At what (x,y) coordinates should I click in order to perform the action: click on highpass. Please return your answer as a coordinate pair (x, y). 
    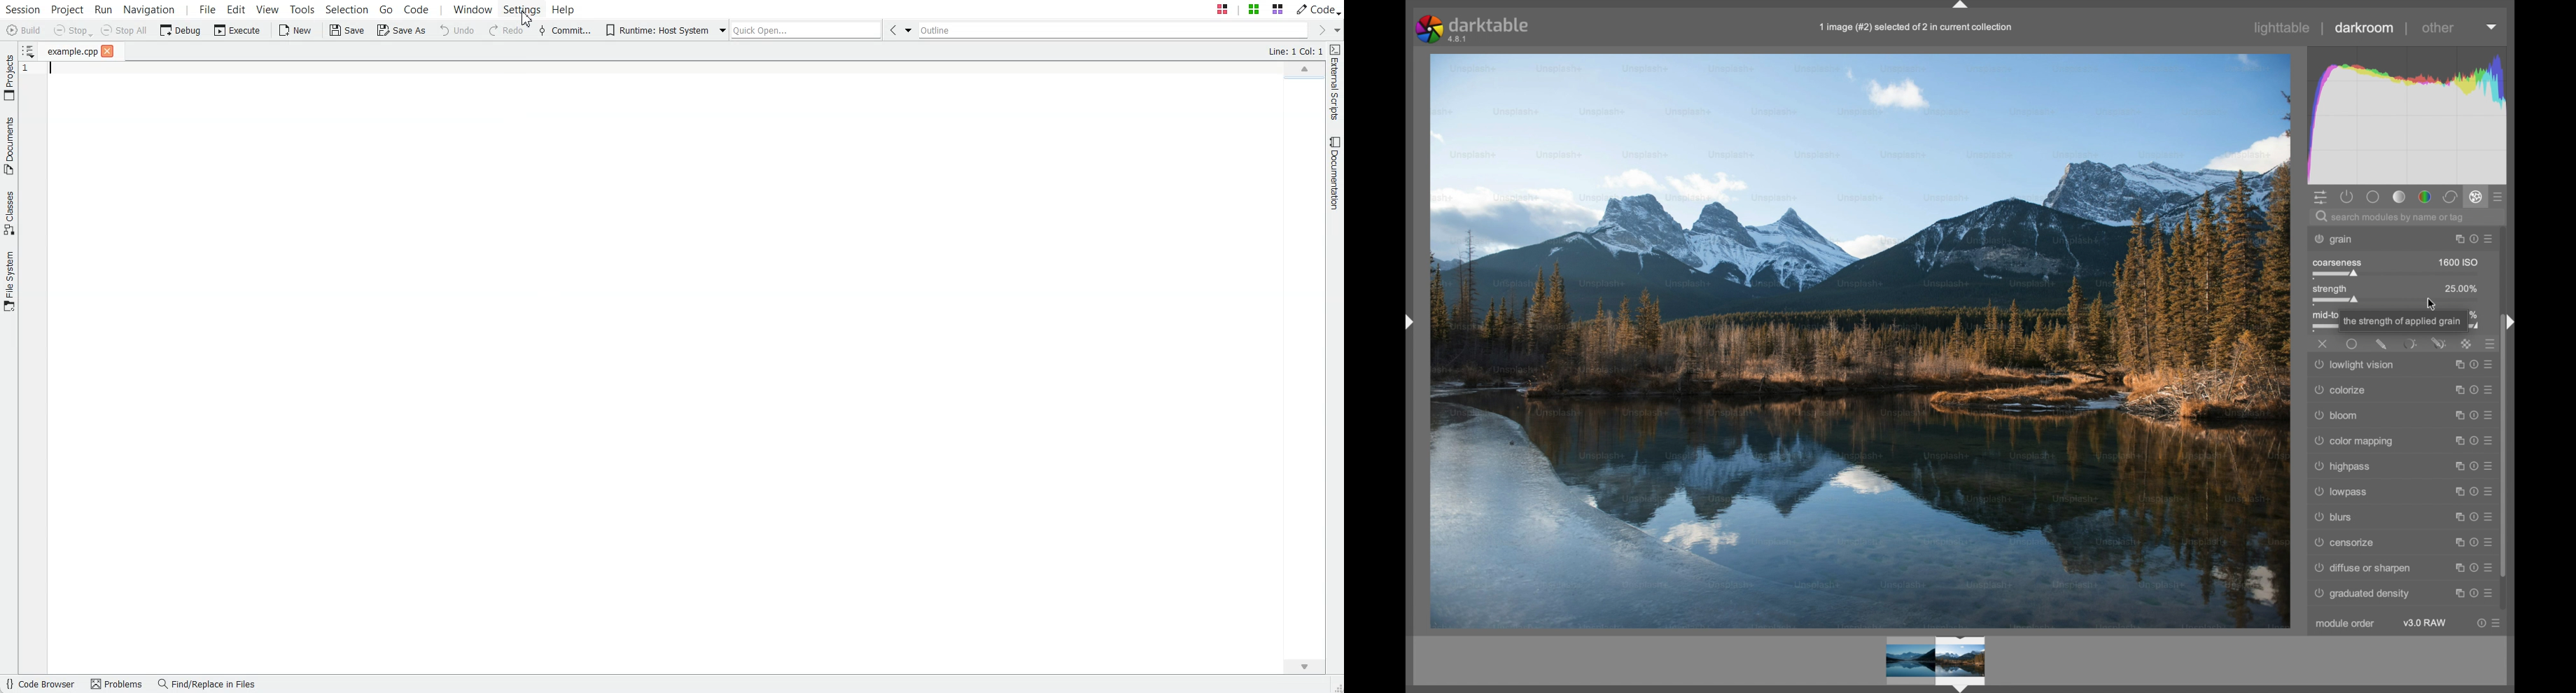
    Looking at the image, I should click on (2347, 468).